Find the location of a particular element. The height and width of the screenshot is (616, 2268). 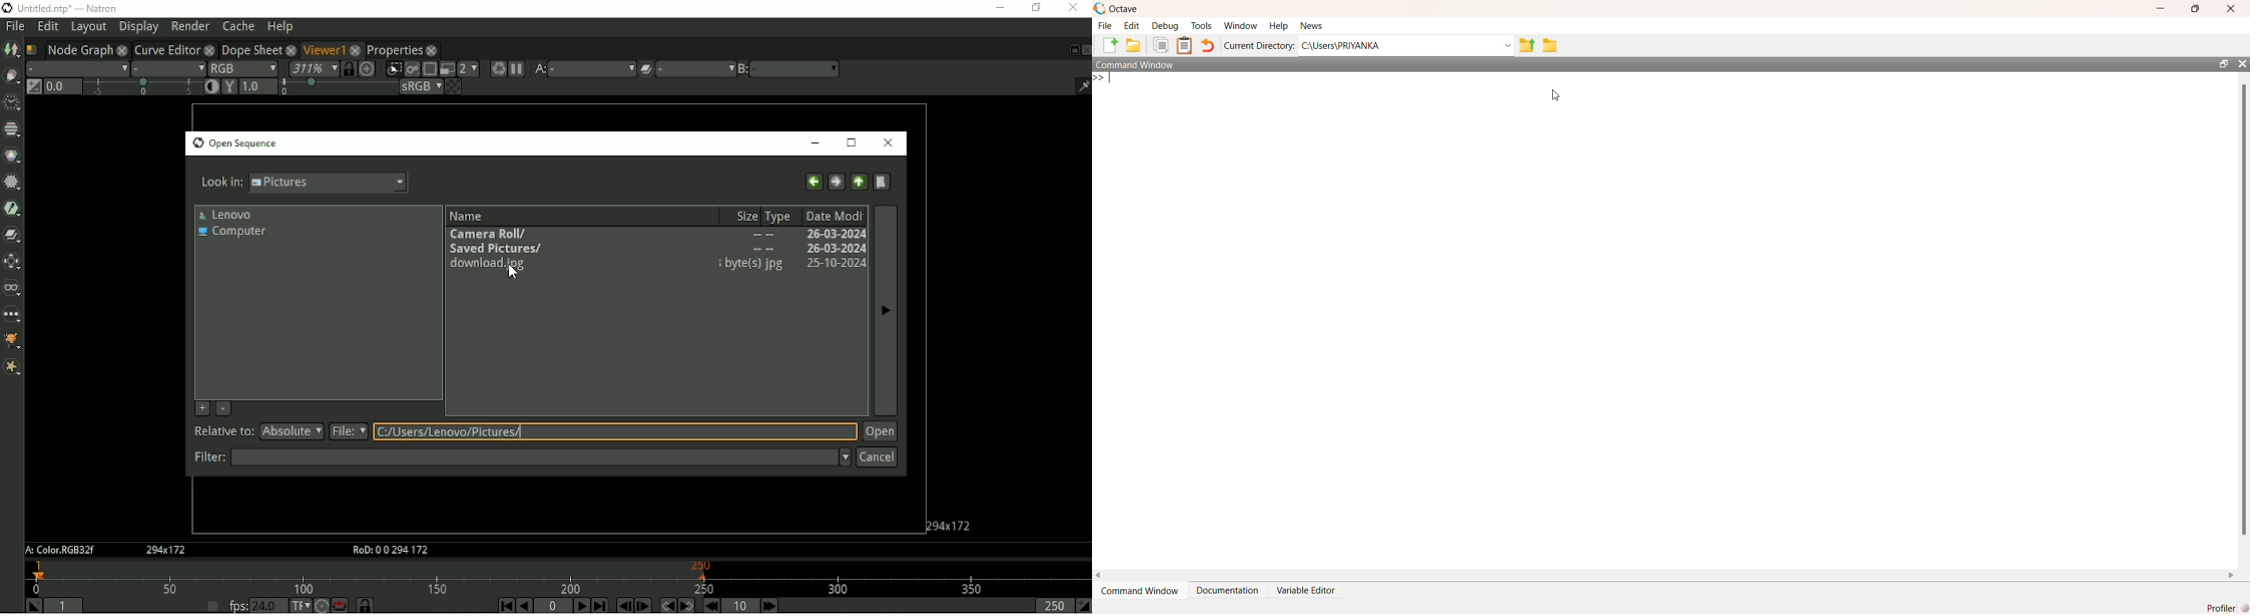

Time is located at coordinates (10, 102).